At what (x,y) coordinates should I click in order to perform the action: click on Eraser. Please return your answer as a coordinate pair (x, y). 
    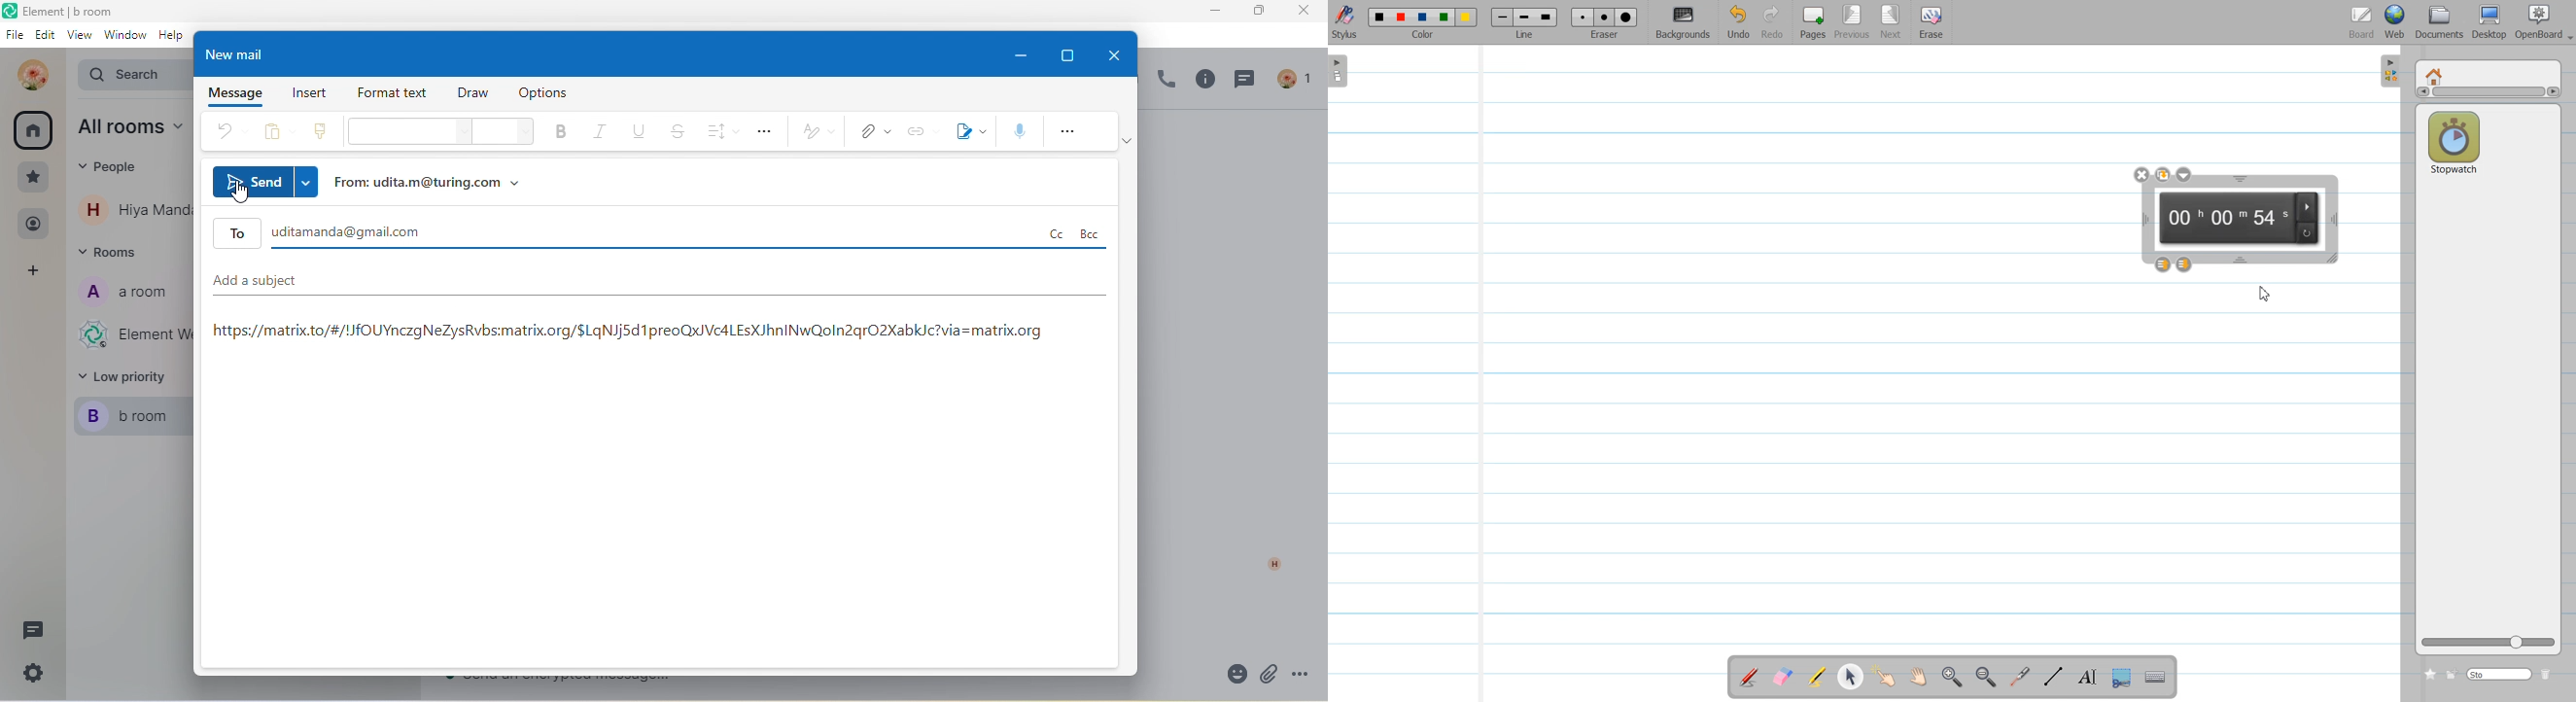
    Looking at the image, I should click on (1605, 23).